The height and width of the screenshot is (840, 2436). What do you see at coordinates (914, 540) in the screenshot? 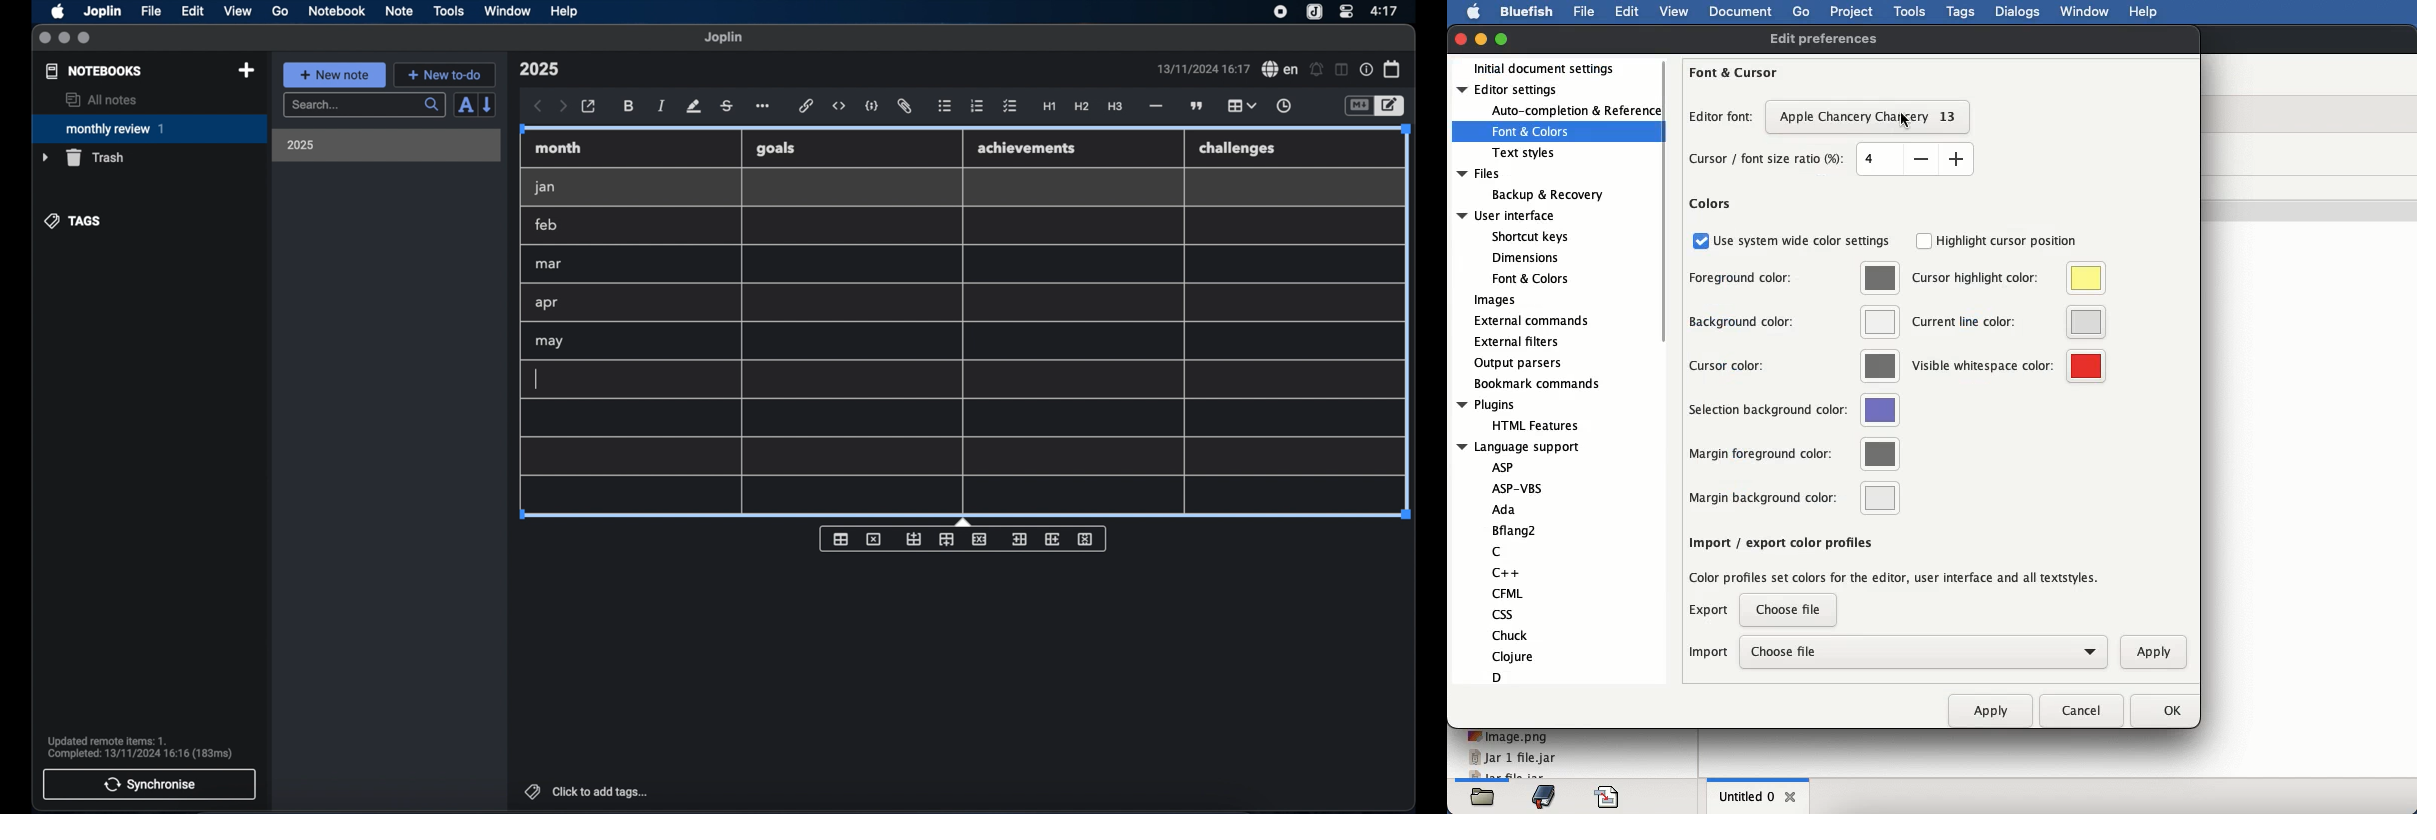
I see `insert row before` at bounding box center [914, 540].